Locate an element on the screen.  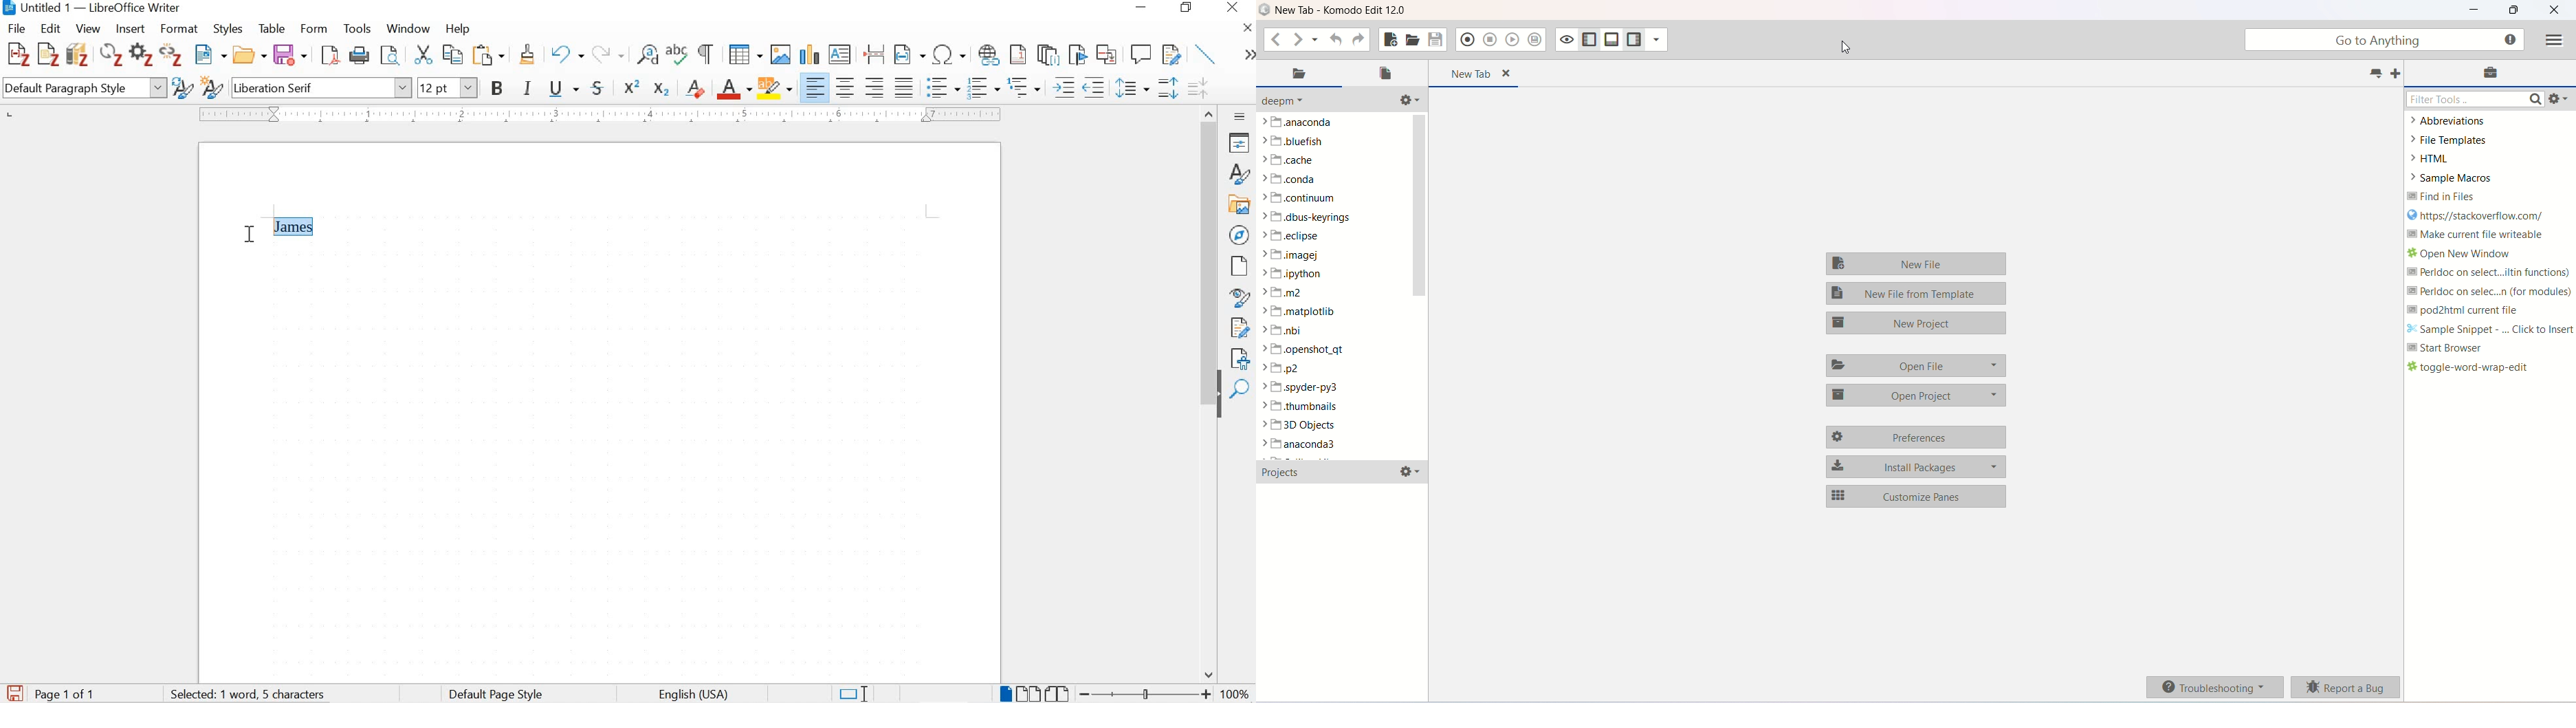
unlink citations is located at coordinates (172, 57).